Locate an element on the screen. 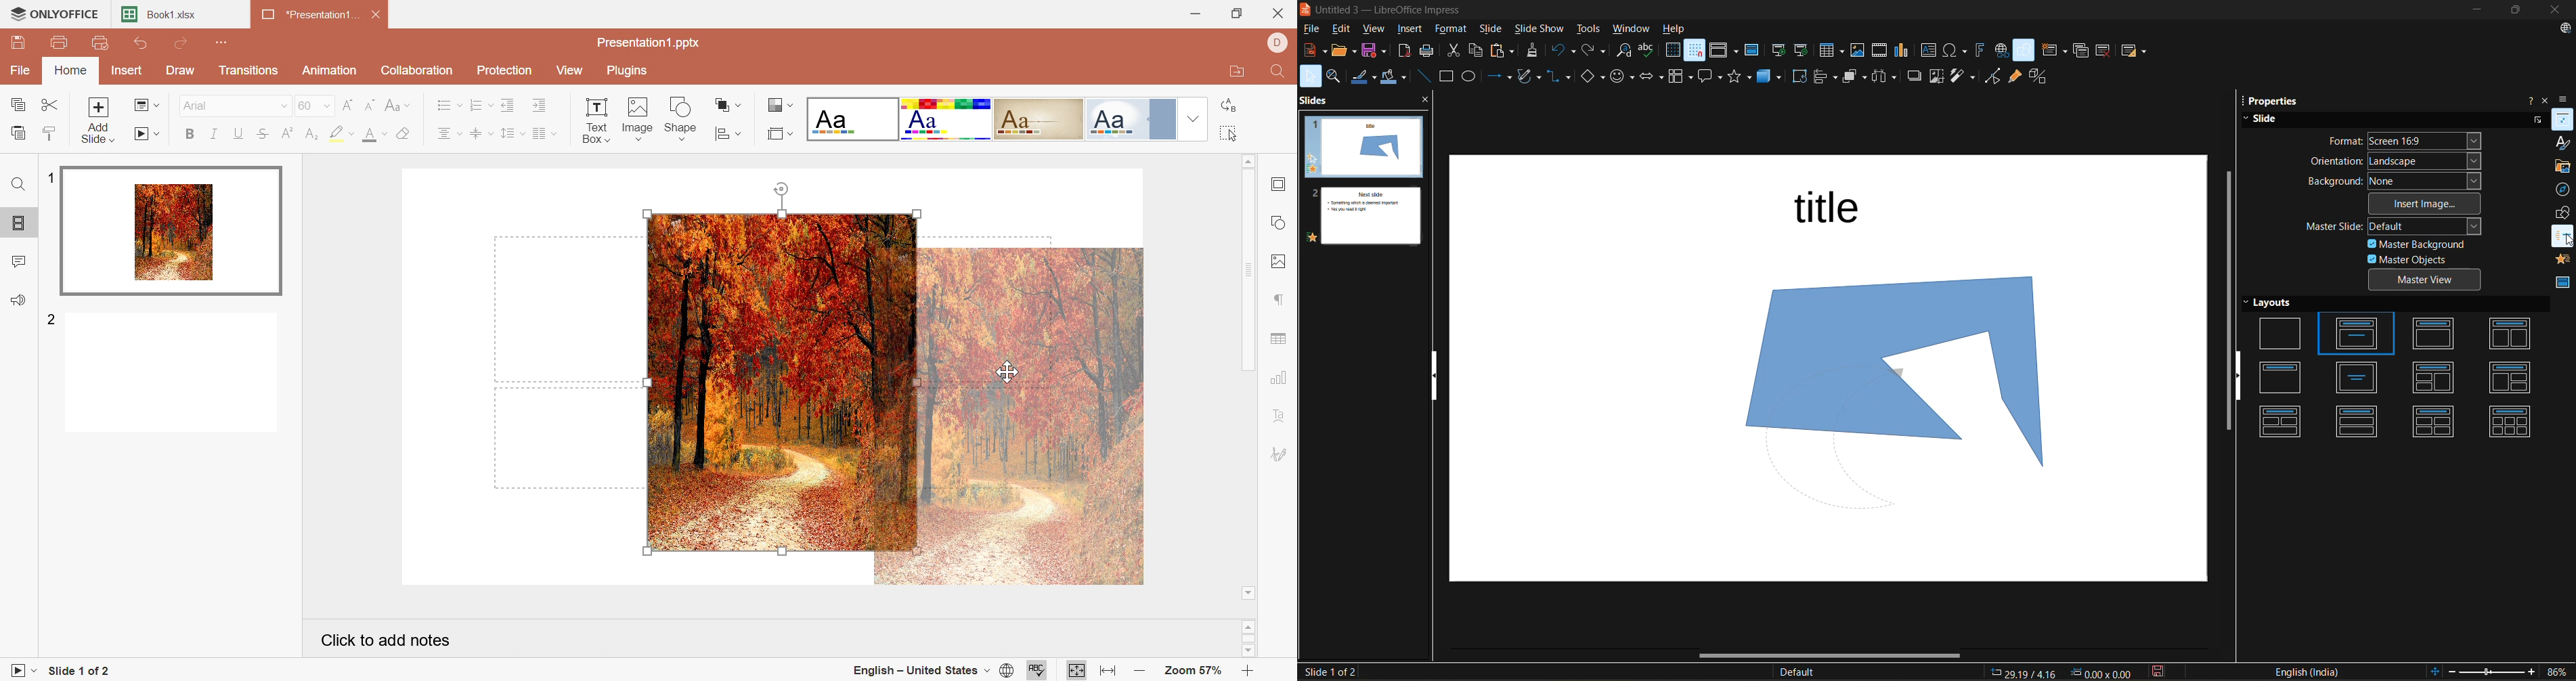 This screenshot has height=700, width=2576. file name and app name is located at coordinates (1392, 10).